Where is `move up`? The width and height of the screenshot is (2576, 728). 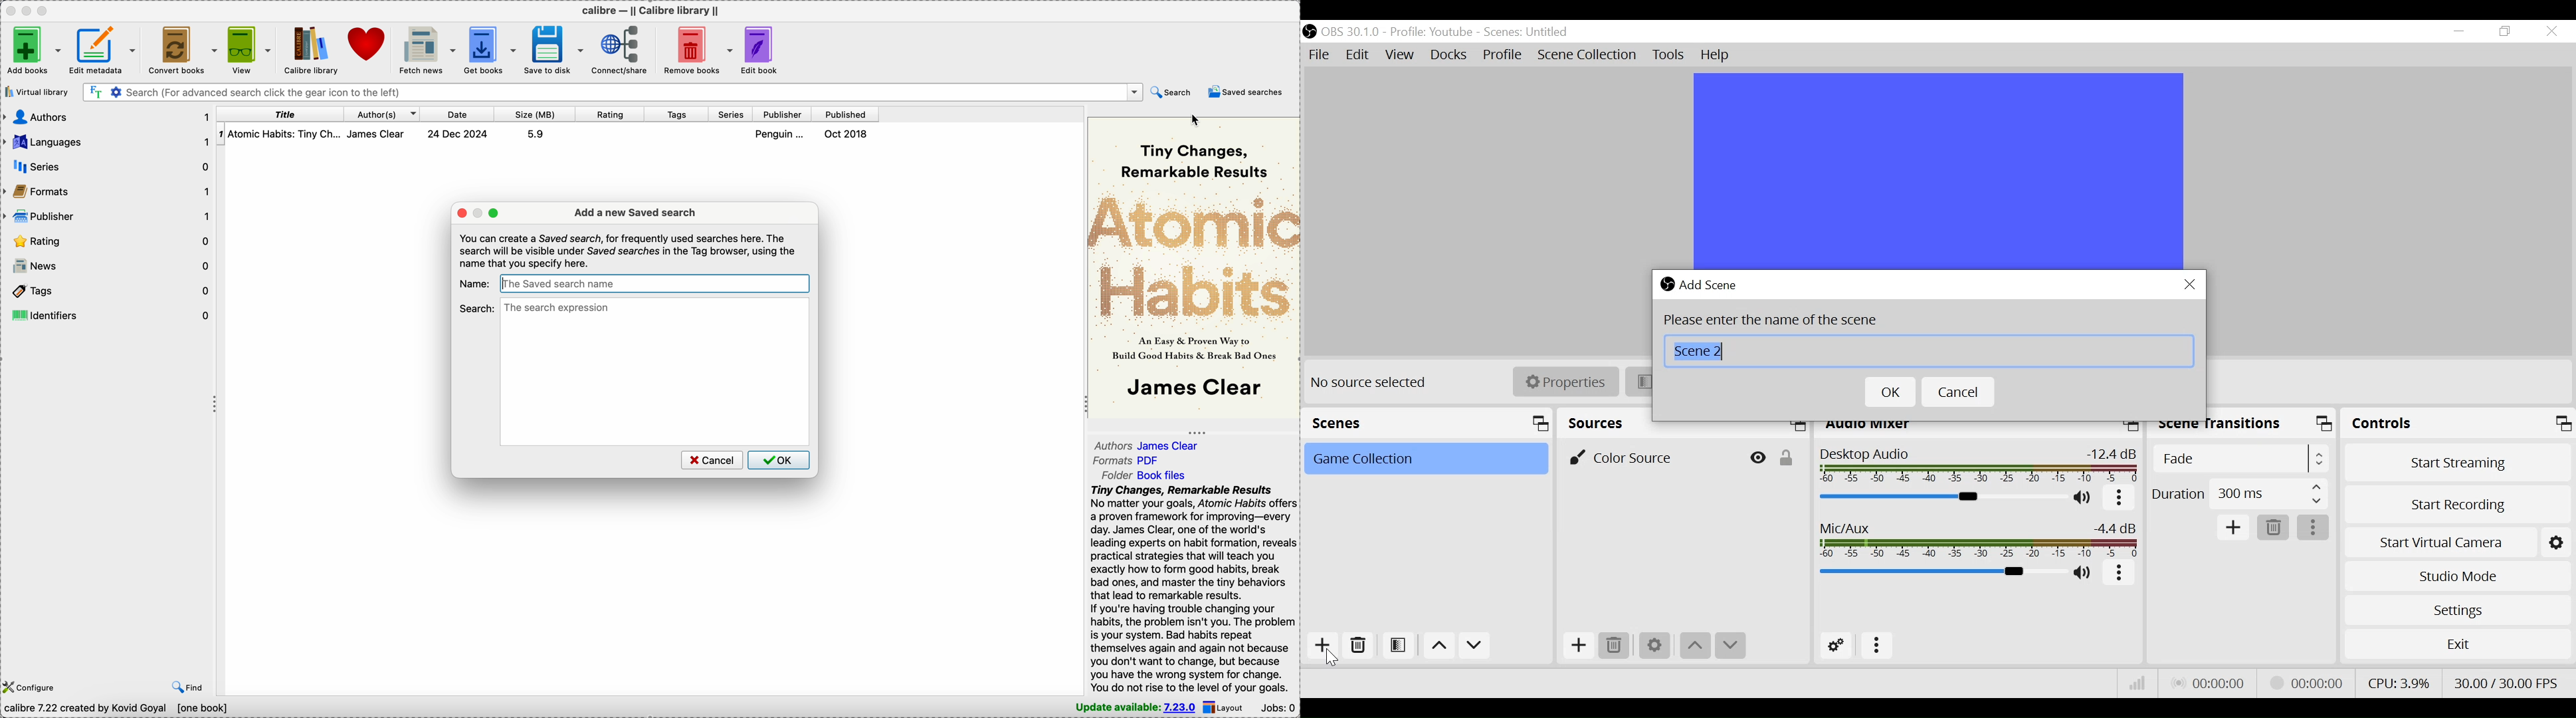
move up is located at coordinates (1437, 646).